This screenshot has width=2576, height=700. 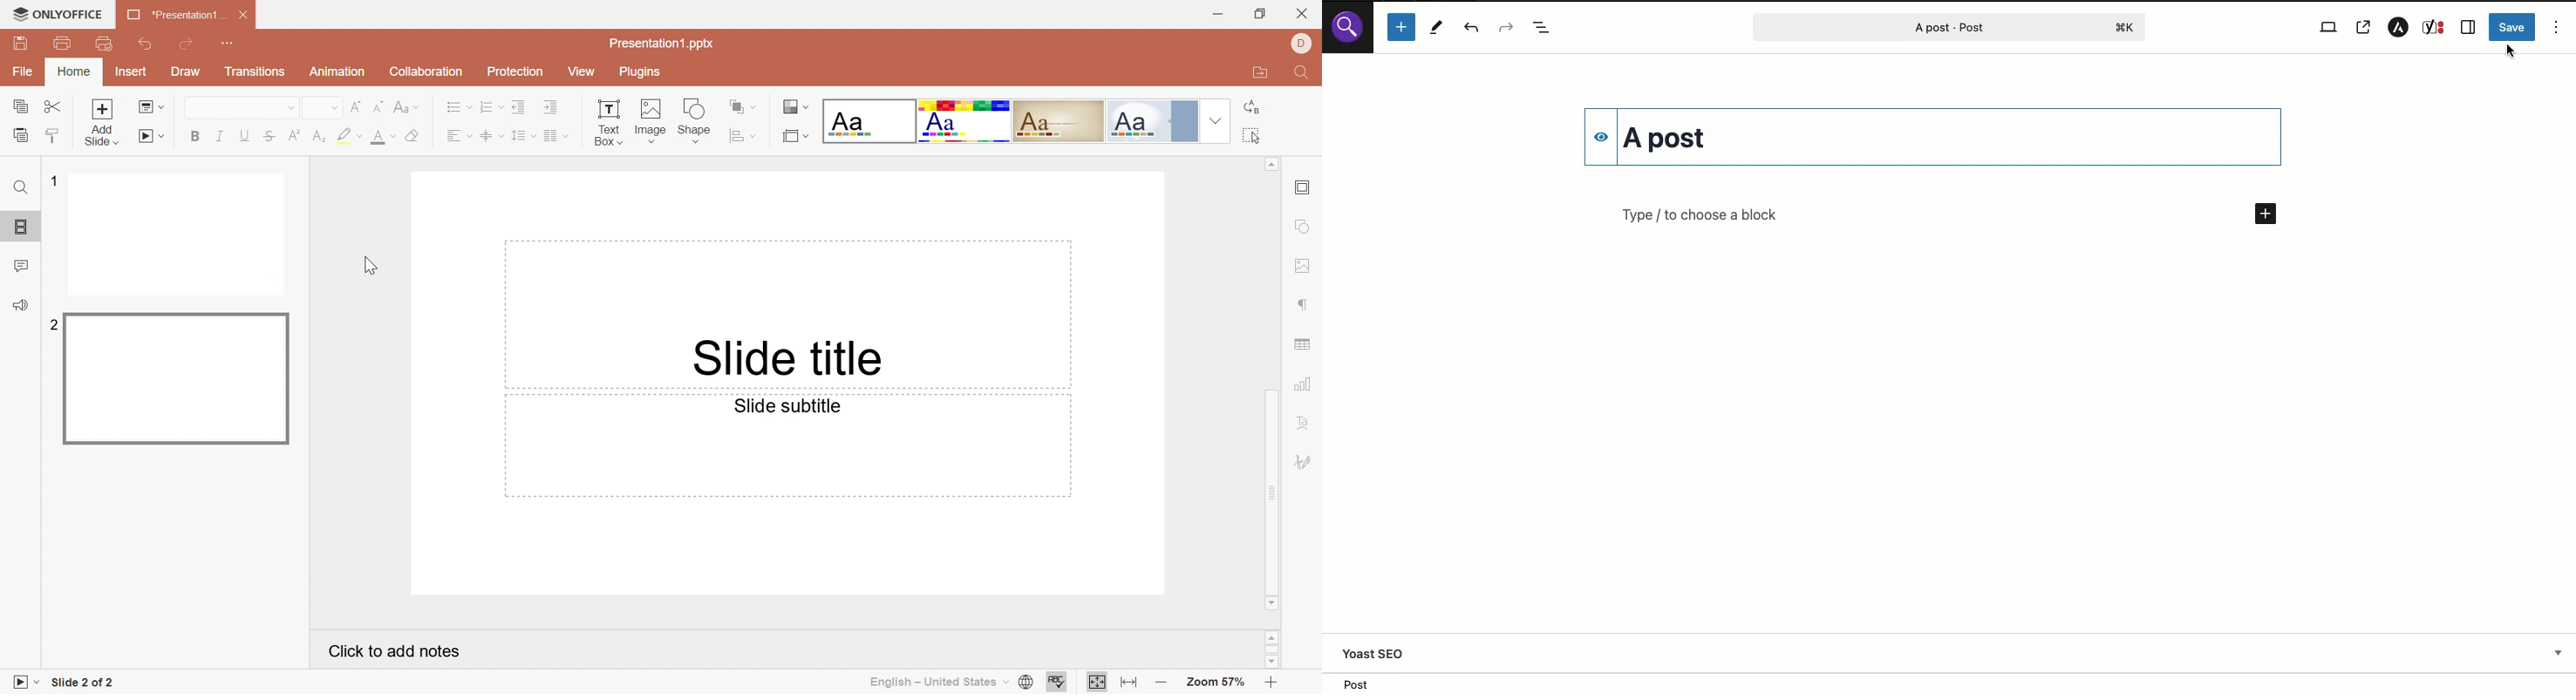 I want to click on Shape, so click(x=694, y=120).